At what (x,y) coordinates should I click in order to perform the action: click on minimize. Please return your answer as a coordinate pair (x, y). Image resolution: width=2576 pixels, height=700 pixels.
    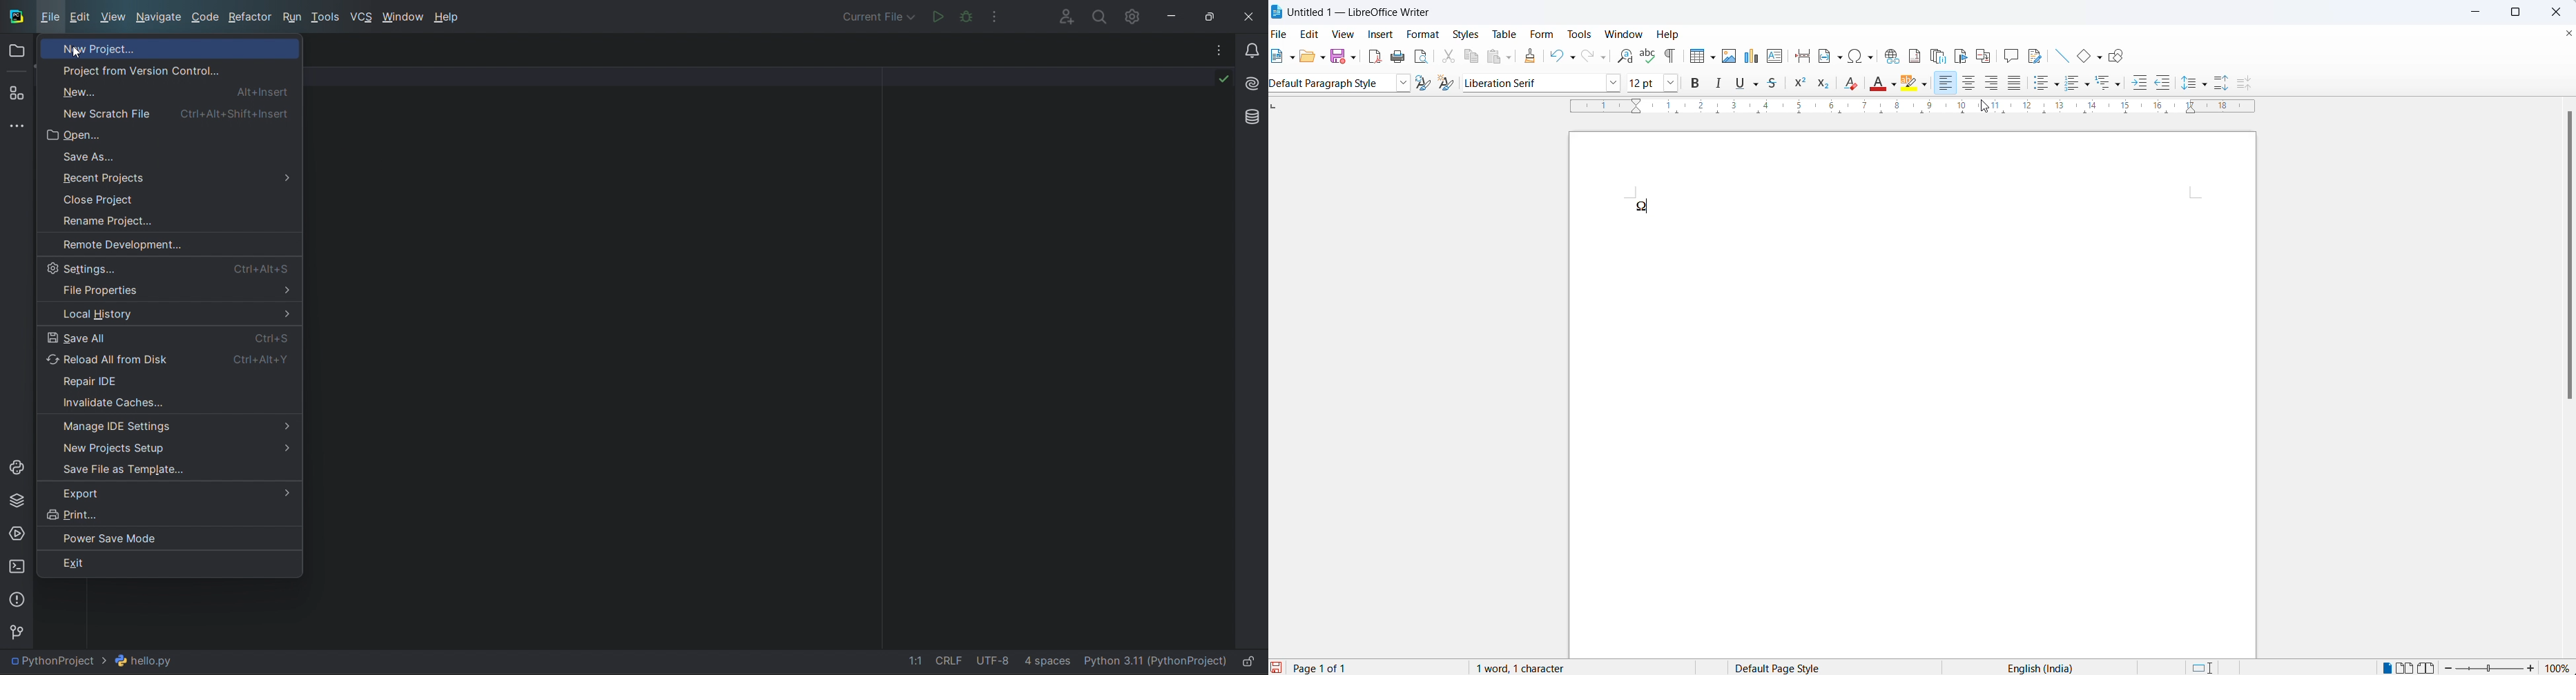
    Looking at the image, I should click on (2481, 12).